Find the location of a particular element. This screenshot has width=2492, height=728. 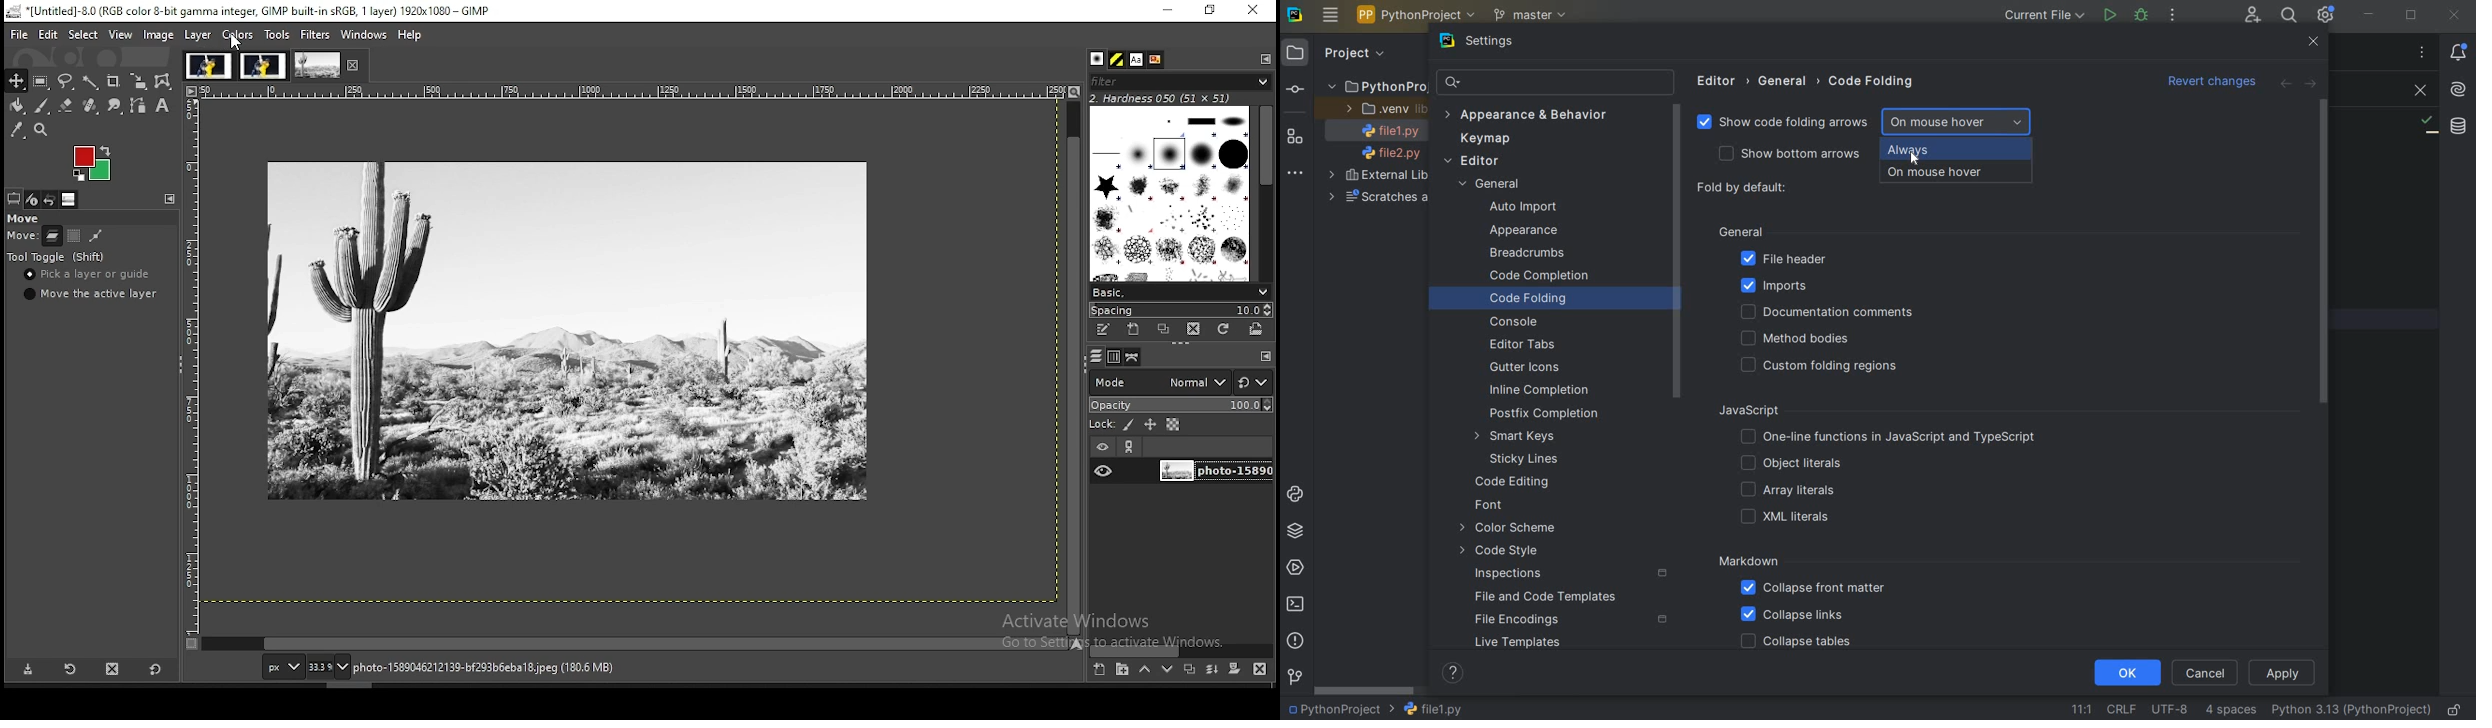

move layers is located at coordinates (52, 235).